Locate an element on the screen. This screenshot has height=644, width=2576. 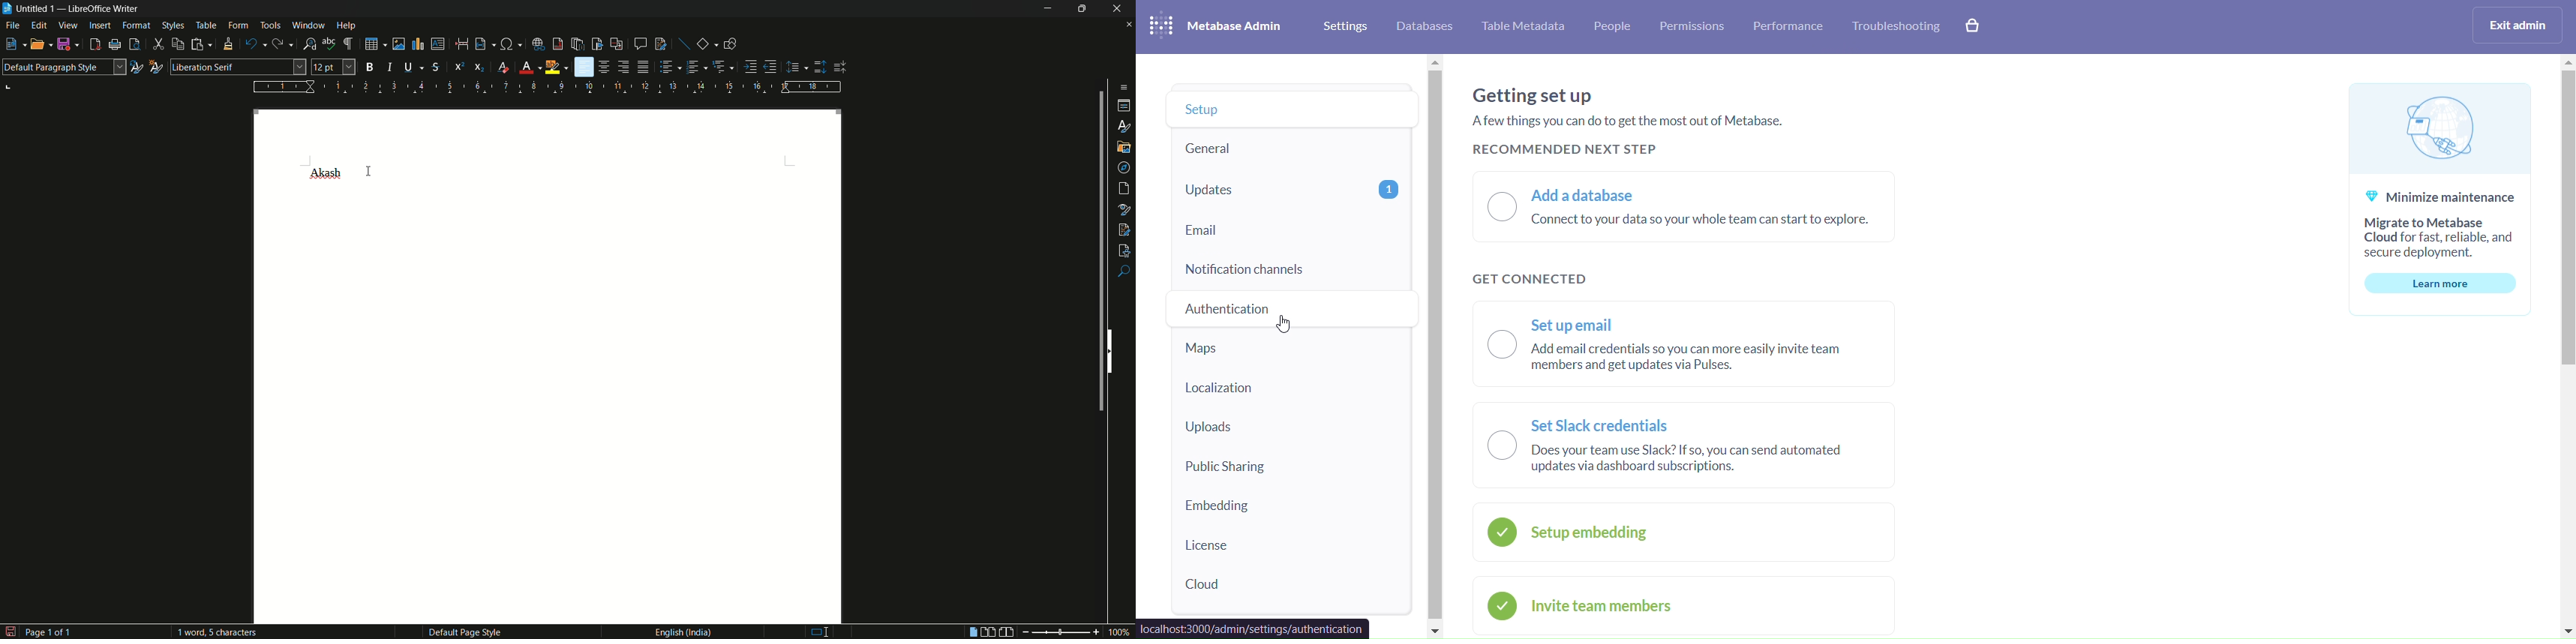
clone formatting is located at coordinates (227, 44).